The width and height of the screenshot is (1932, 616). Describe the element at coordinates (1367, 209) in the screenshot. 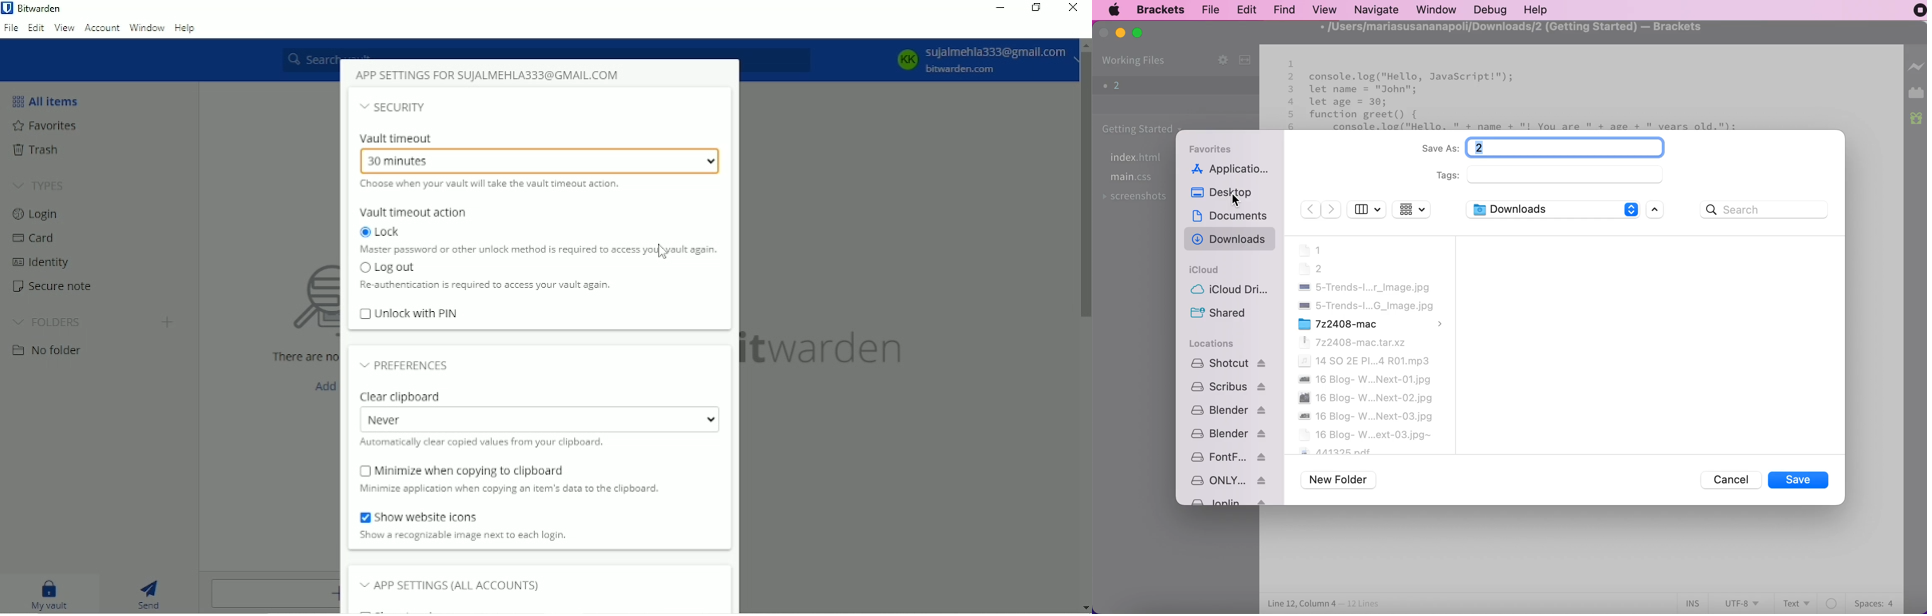

I see `show sidebar` at that location.